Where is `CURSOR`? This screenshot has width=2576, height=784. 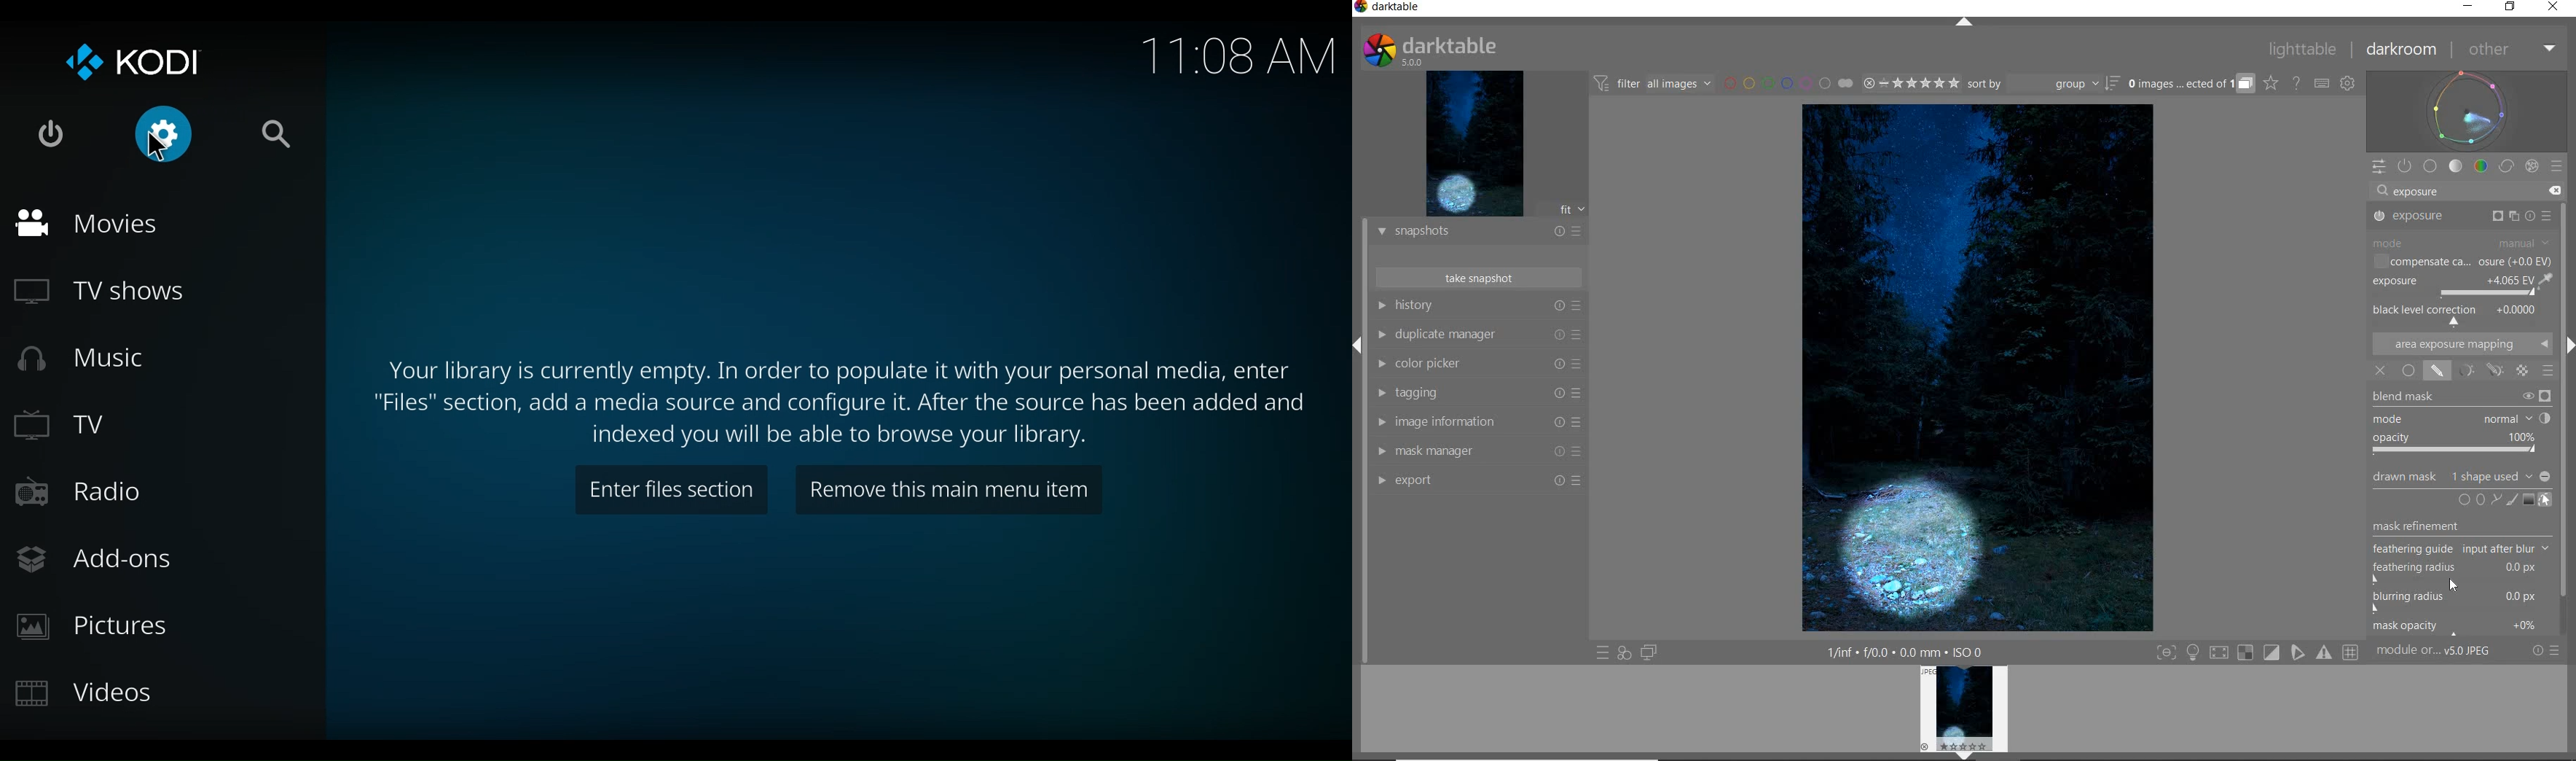
CURSOR is located at coordinates (2454, 586).